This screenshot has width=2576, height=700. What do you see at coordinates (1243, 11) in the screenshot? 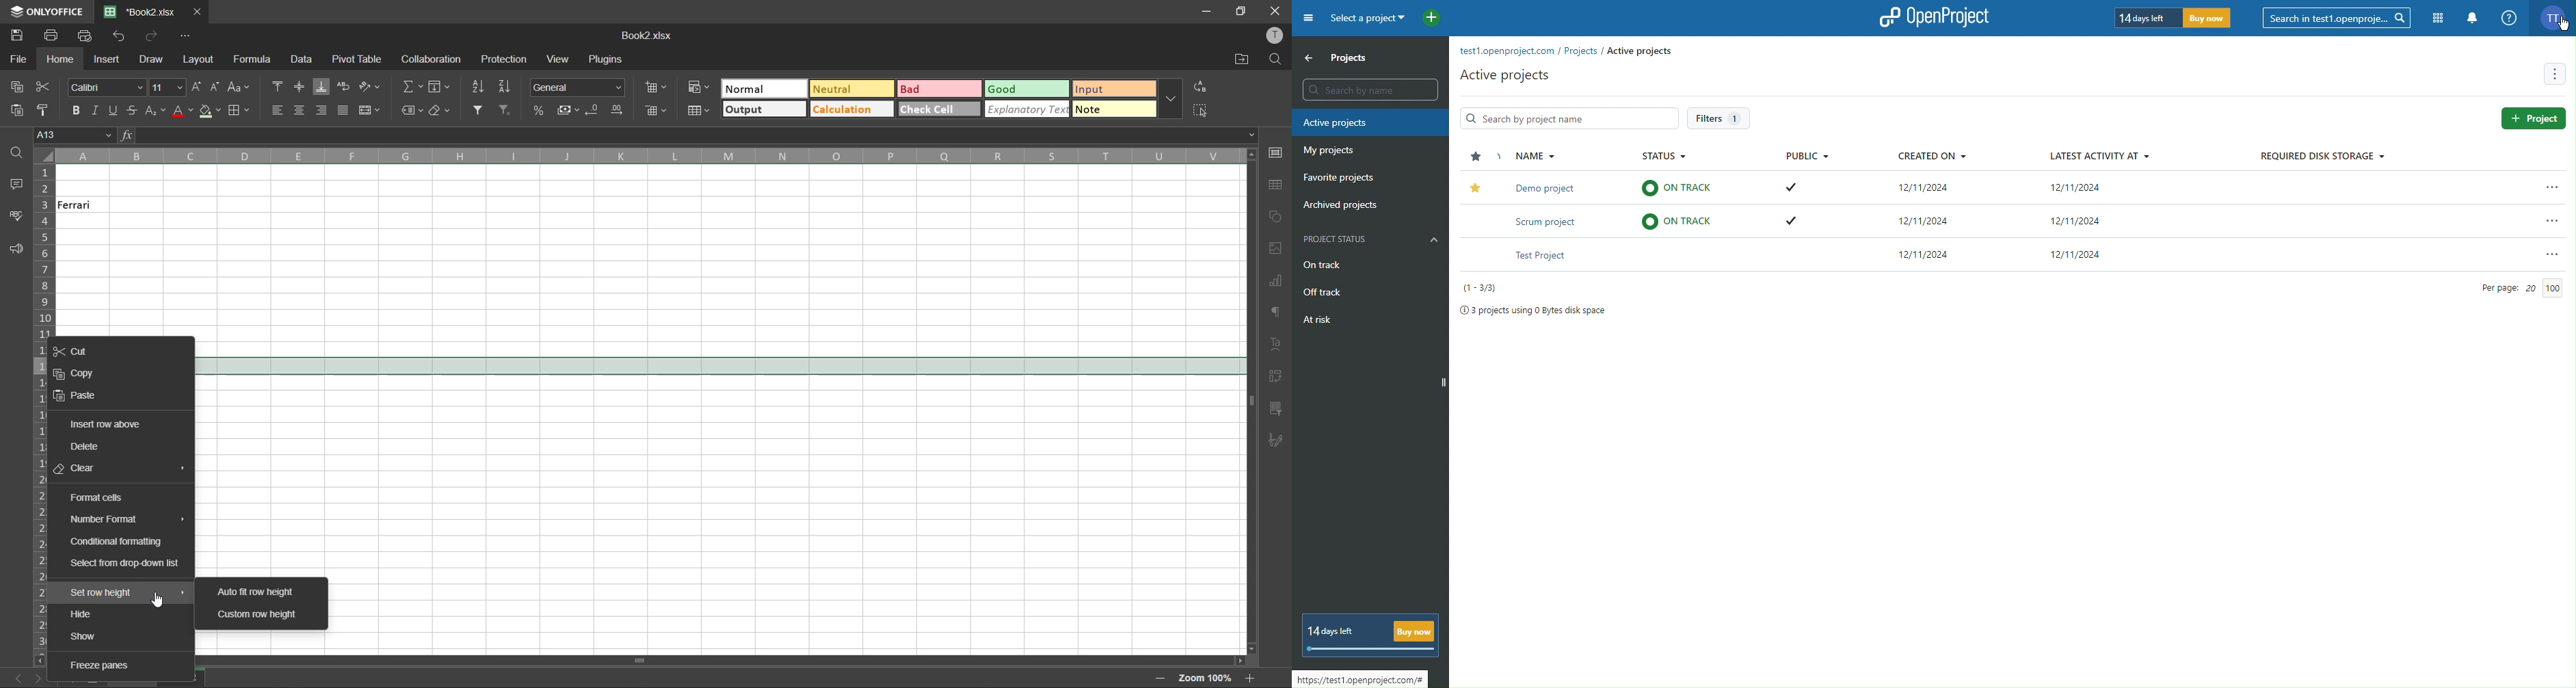
I see `maximize` at bounding box center [1243, 11].